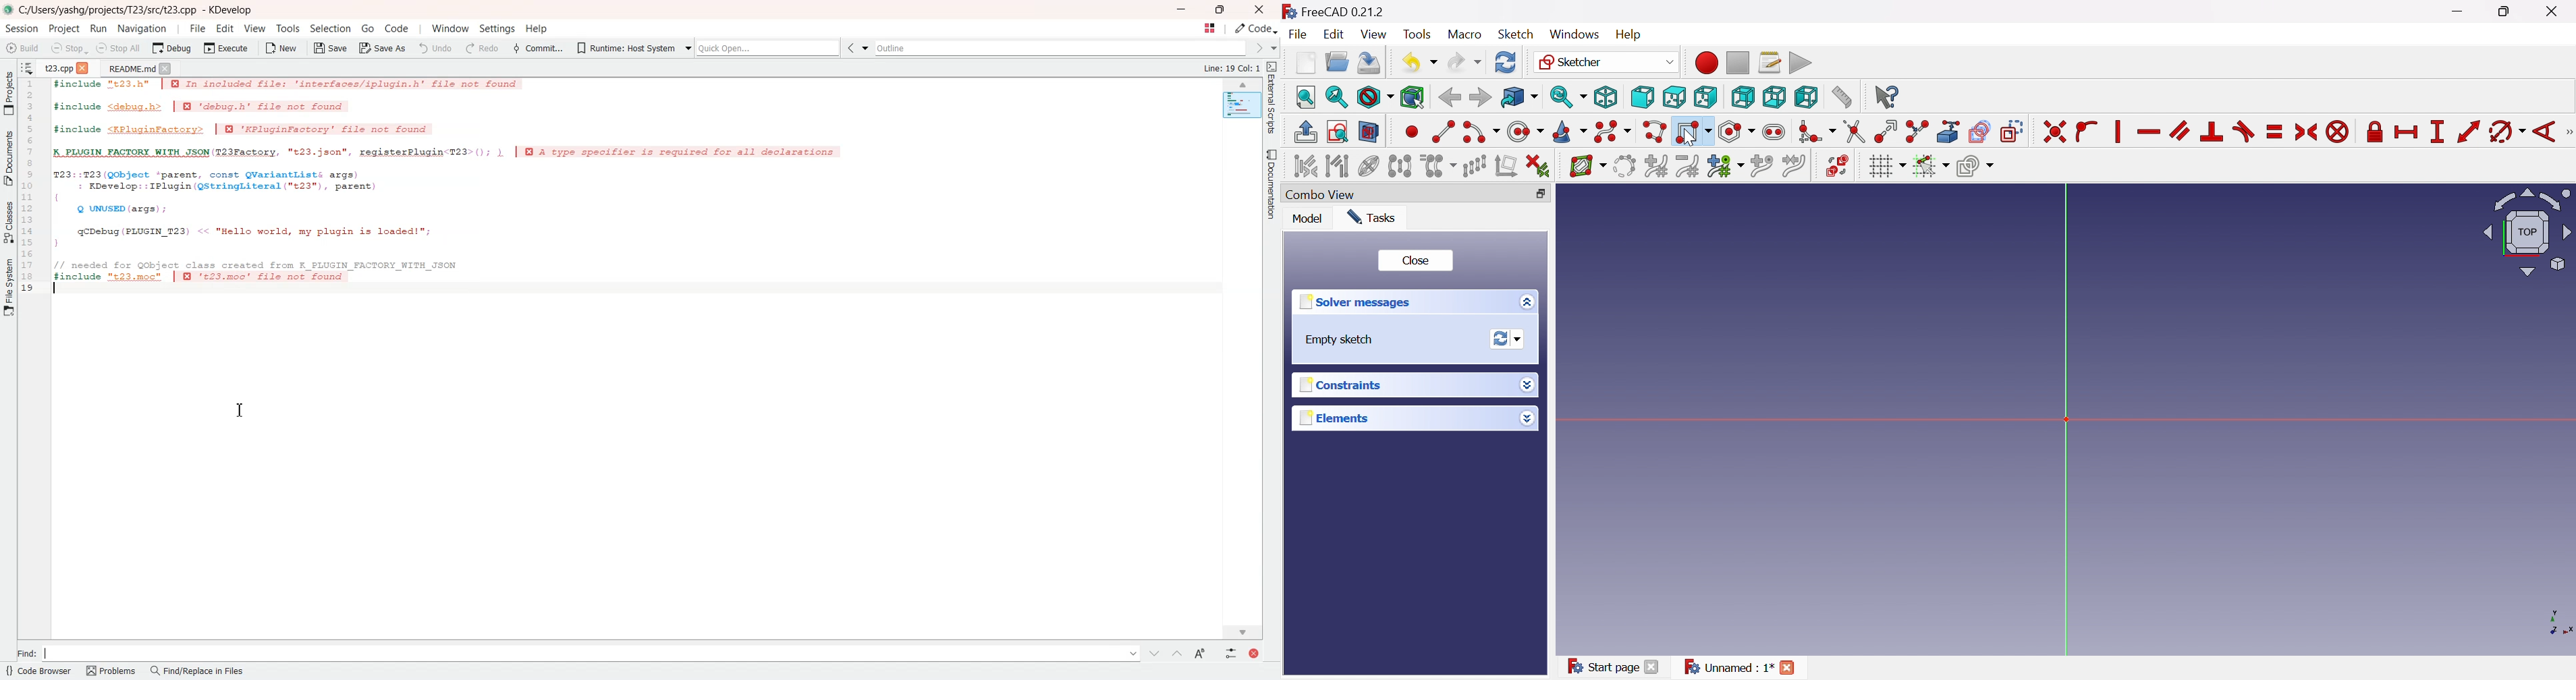  I want to click on Elements, so click(1335, 418).